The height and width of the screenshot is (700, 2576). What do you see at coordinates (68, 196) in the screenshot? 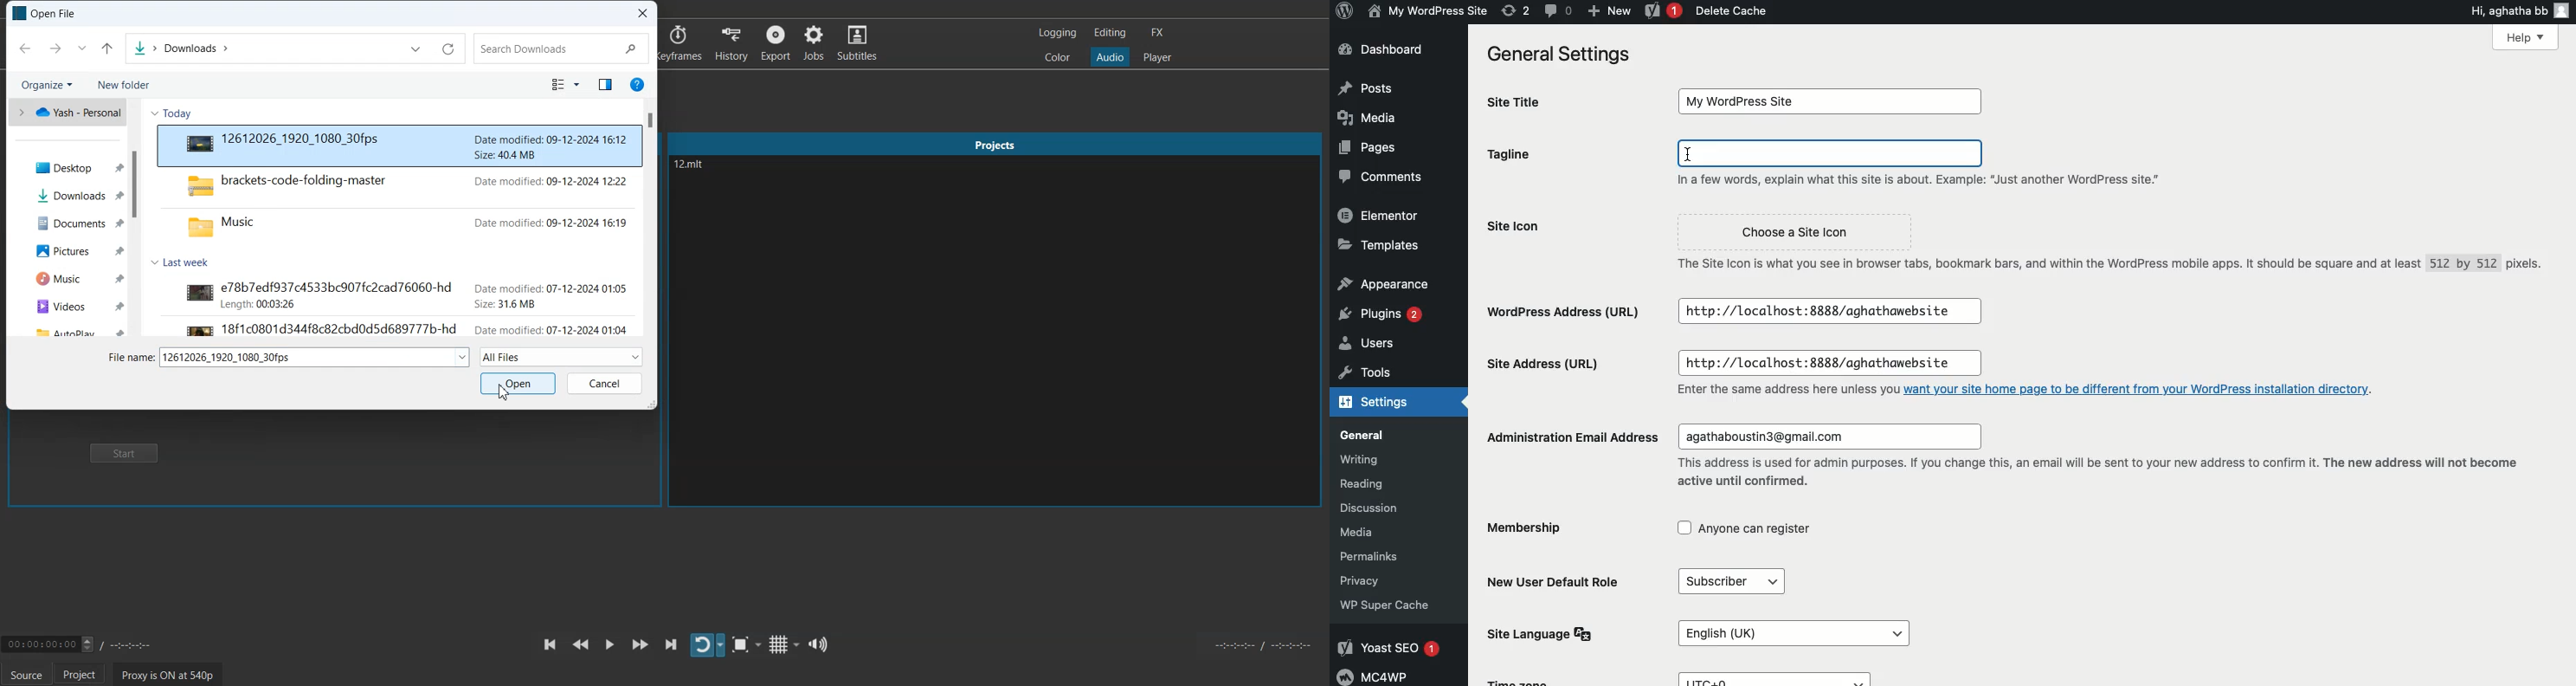
I see `Downloads` at bounding box center [68, 196].